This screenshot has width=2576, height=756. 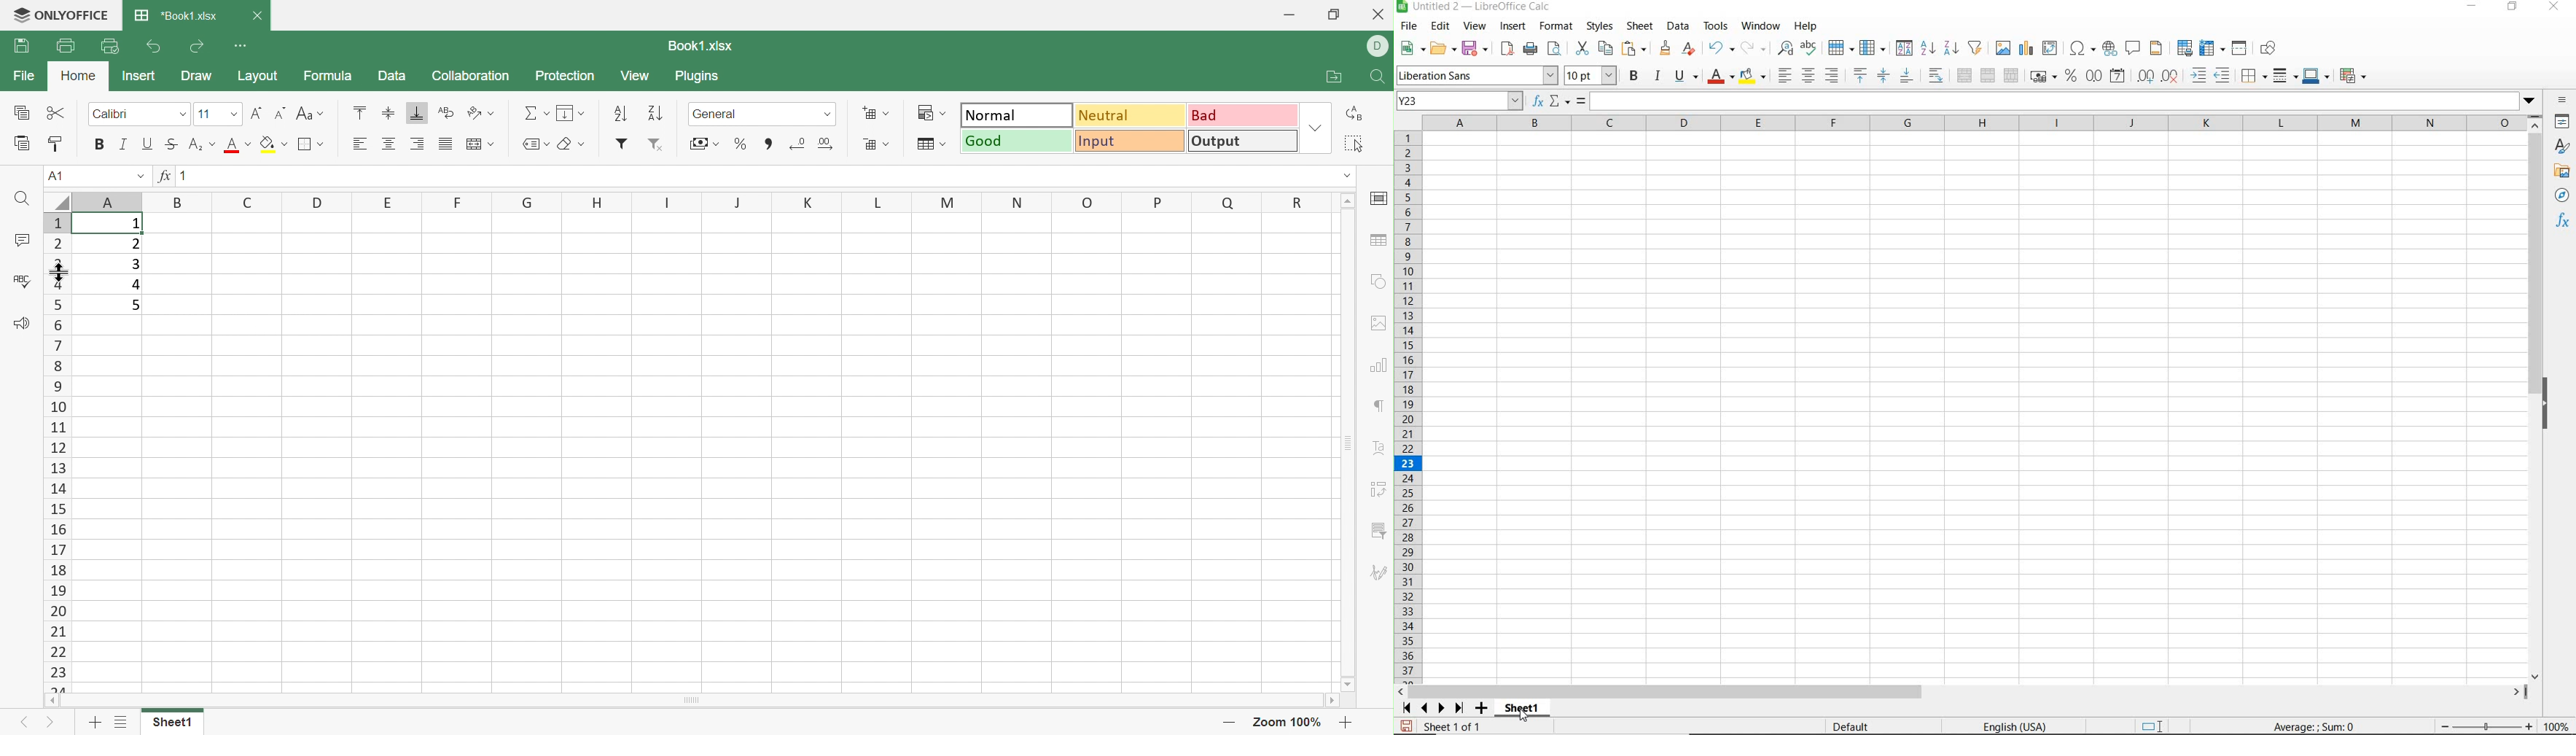 What do you see at coordinates (1841, 46) in the screenshot?
I see `ROW` at bounding box center [1841, 46].